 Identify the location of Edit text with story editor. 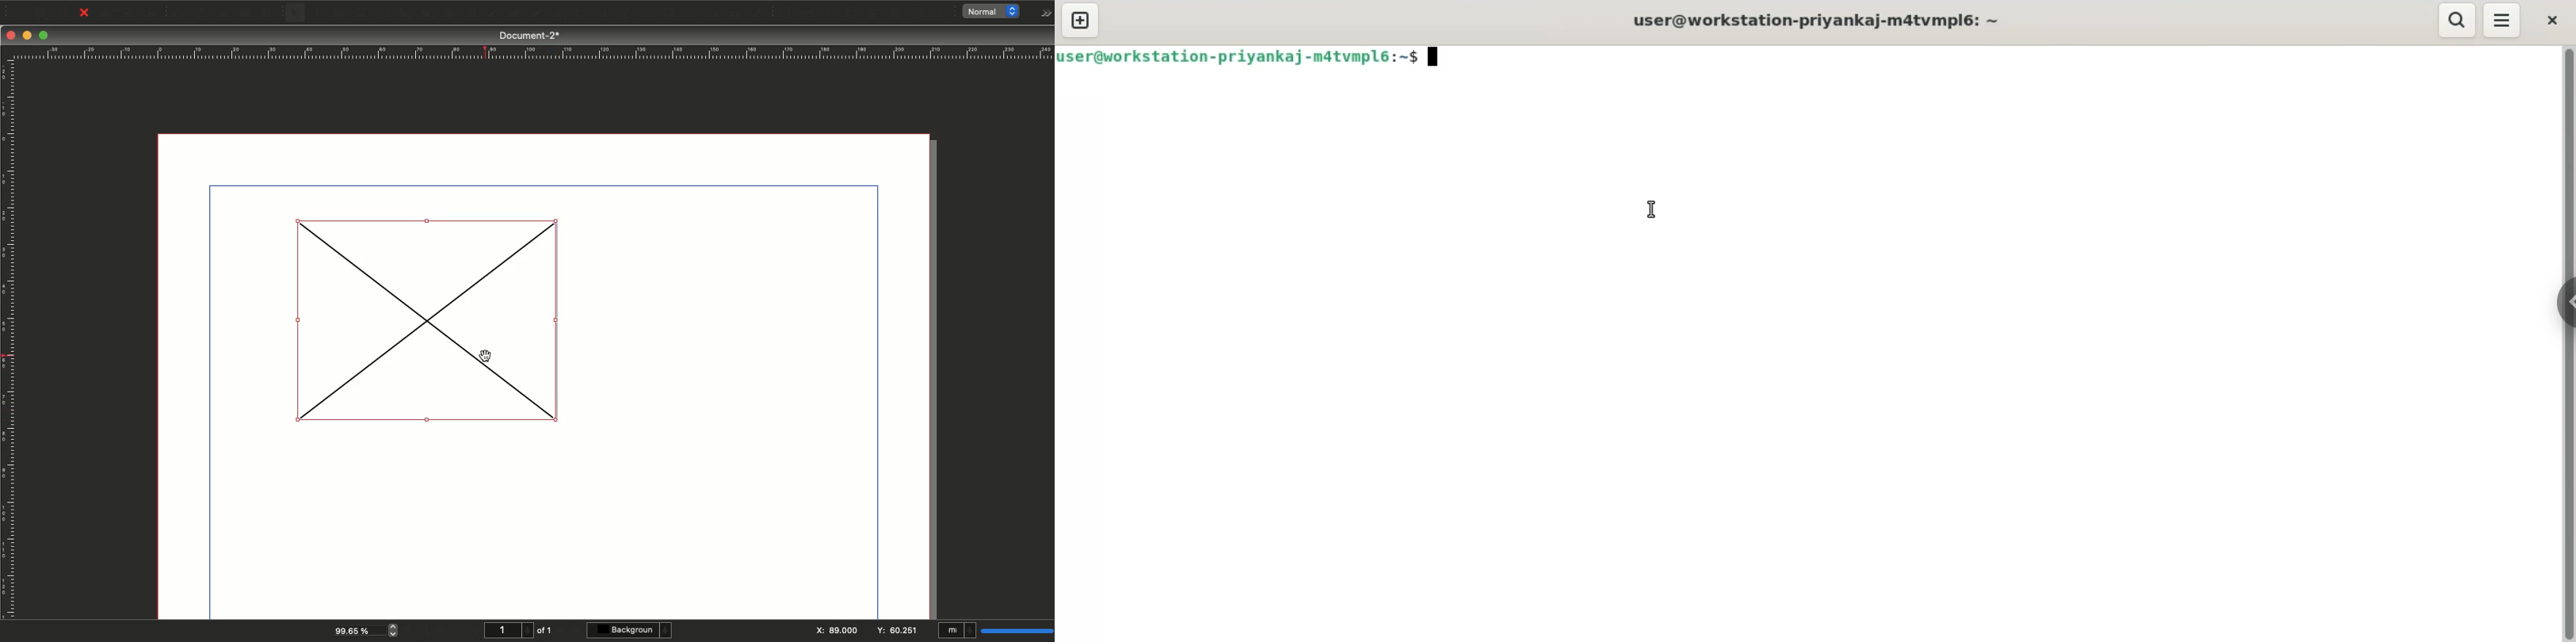
(634, 13).